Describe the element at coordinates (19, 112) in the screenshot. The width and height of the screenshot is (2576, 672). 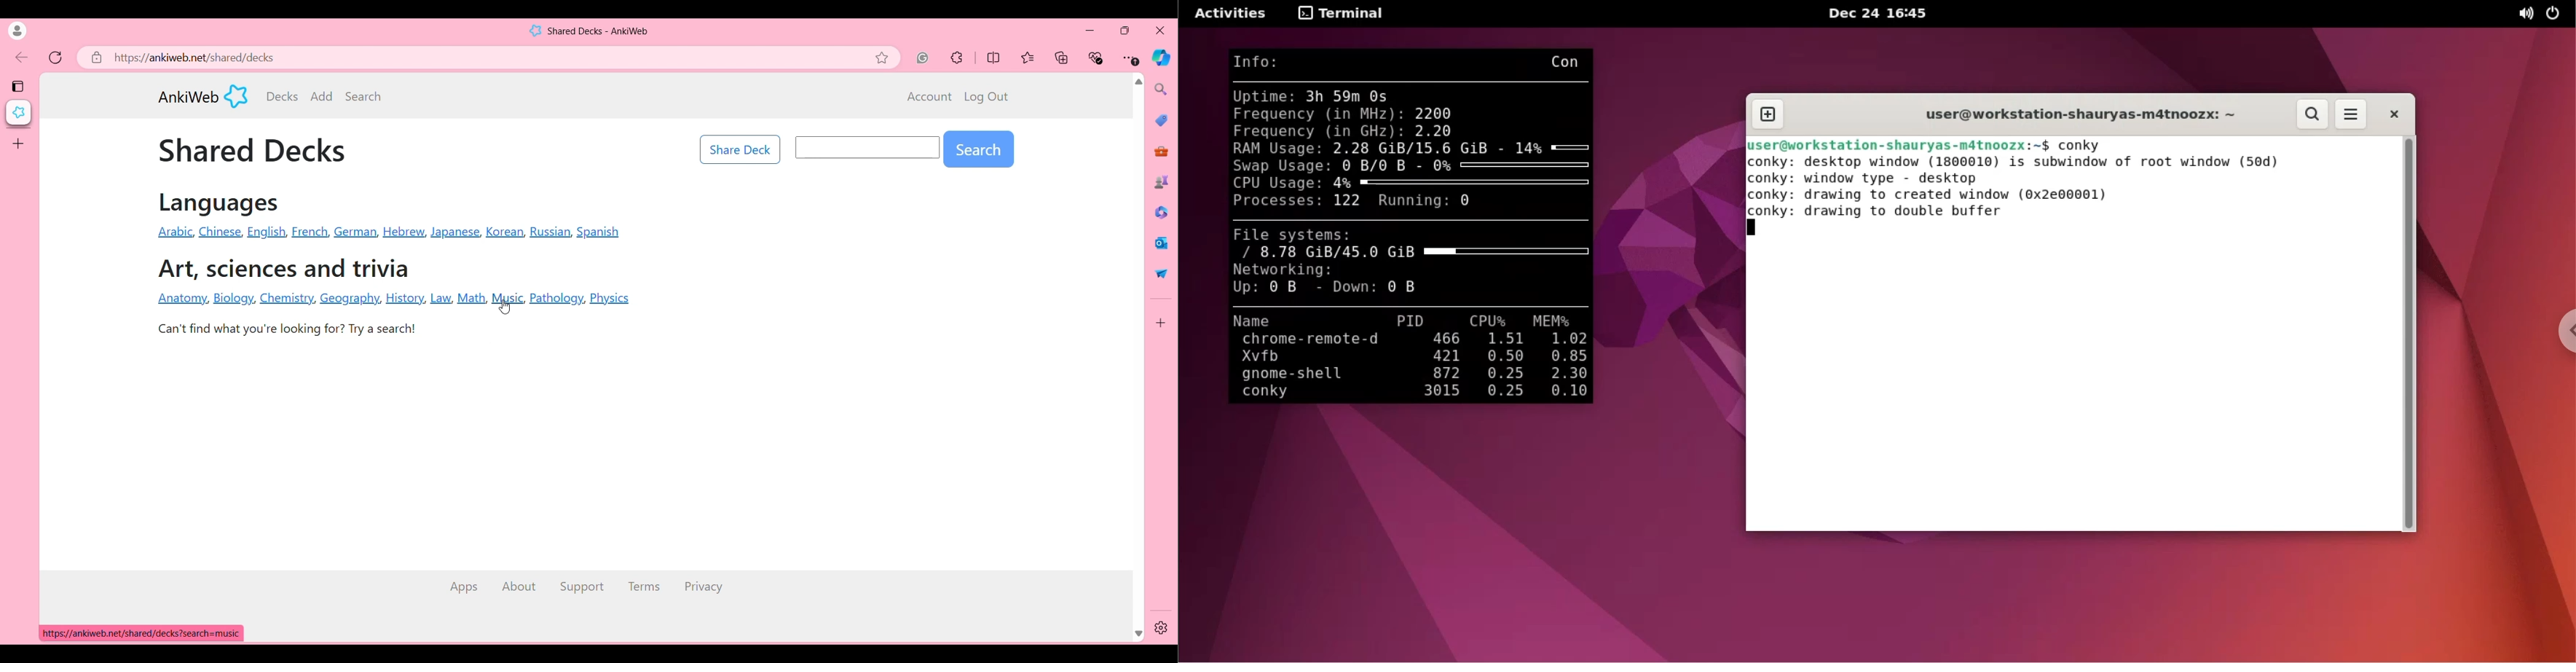
I see `Current tab` at that location.